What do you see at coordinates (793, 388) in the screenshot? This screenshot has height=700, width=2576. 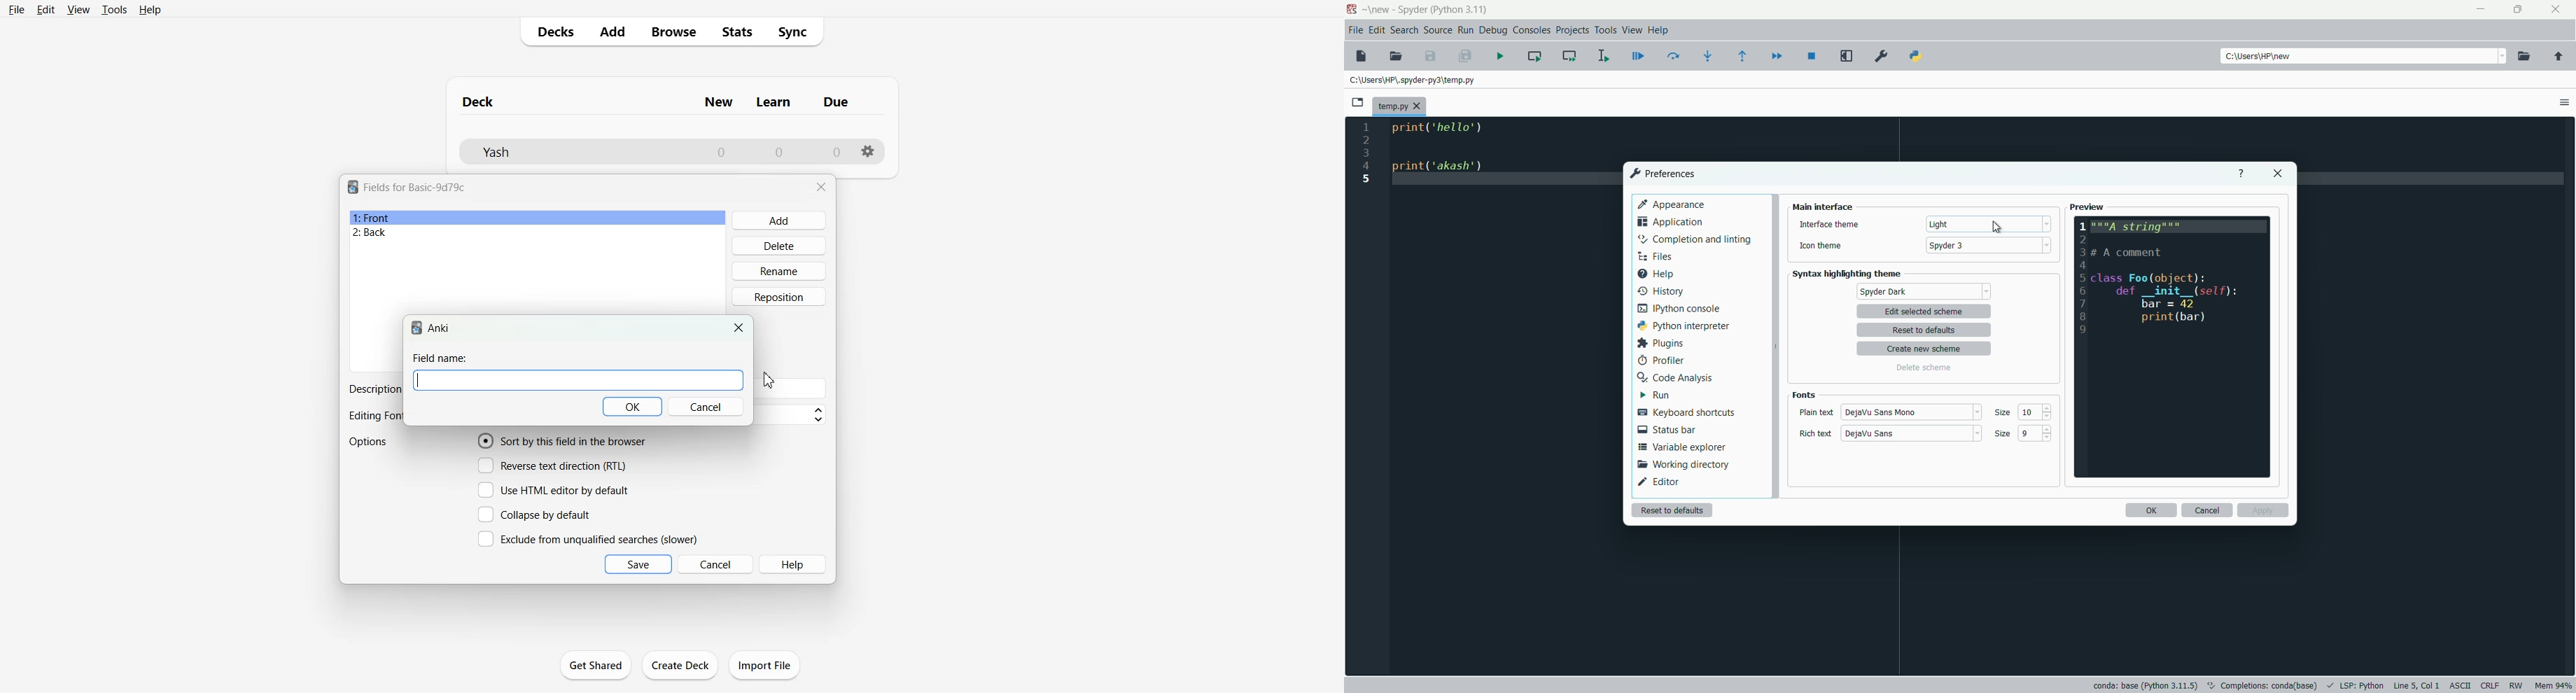 I see `Enter Description` at bounding box center [793, 388].